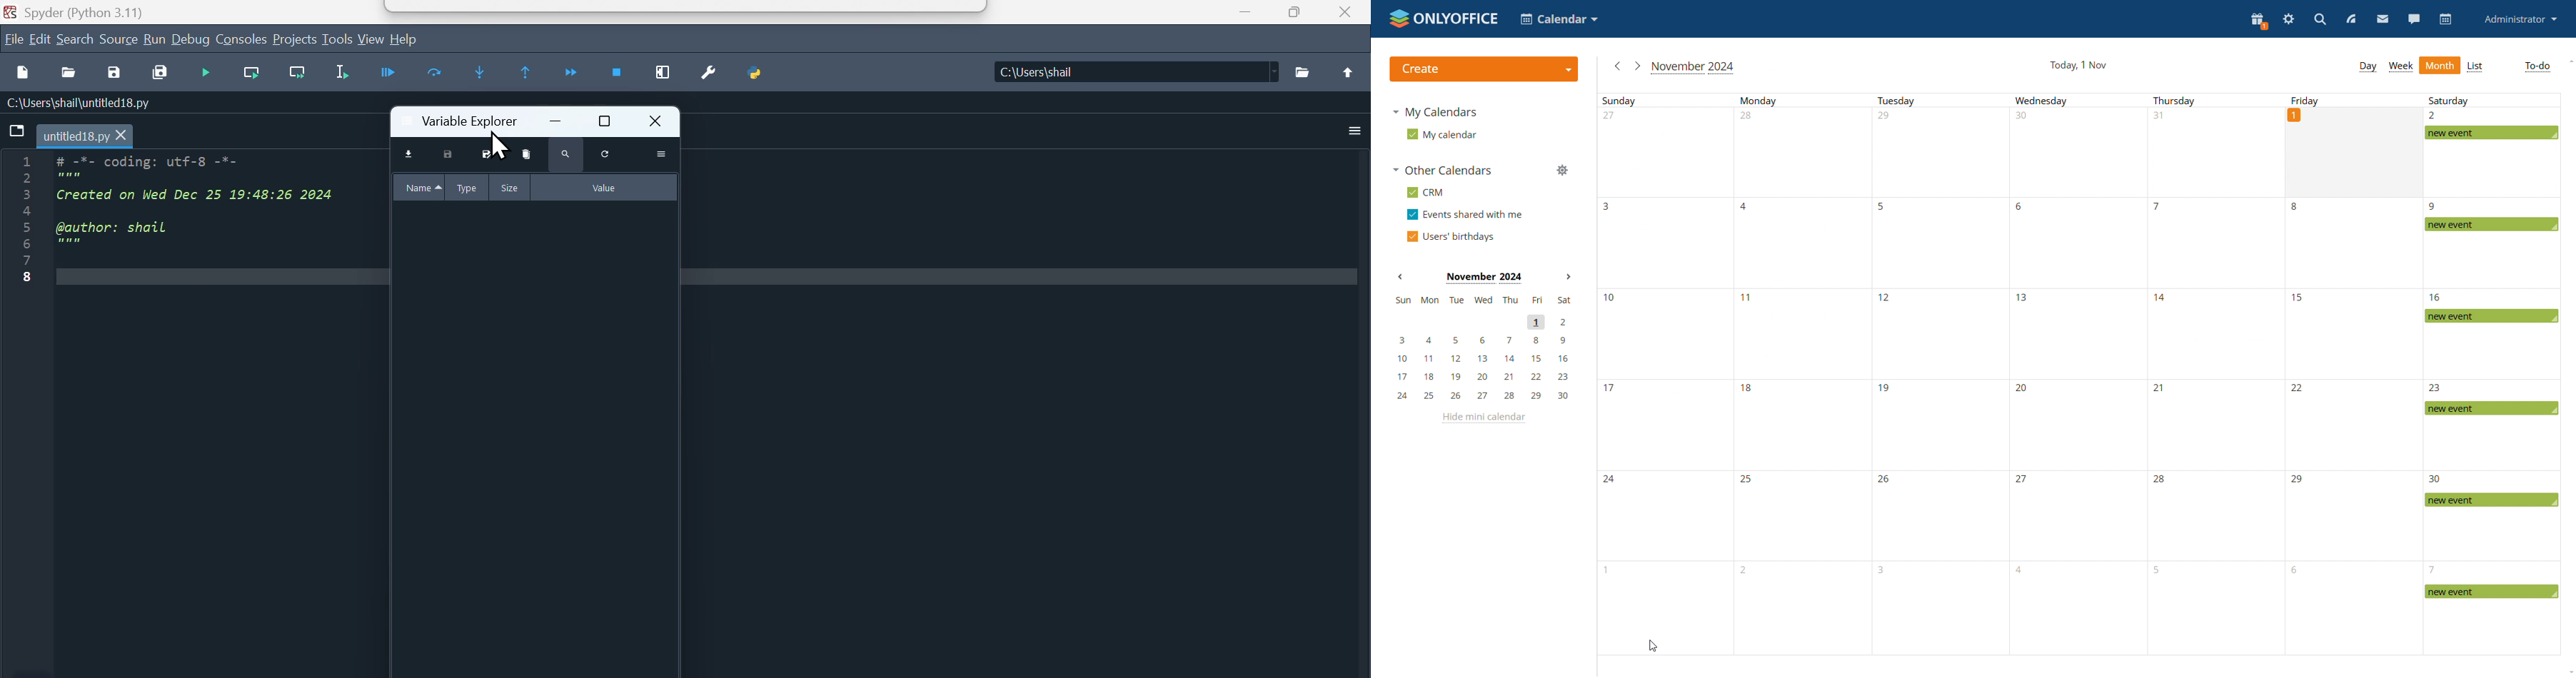 The height and width of the screenshot is (700, 2576). I want to click on , so click(395, 77).